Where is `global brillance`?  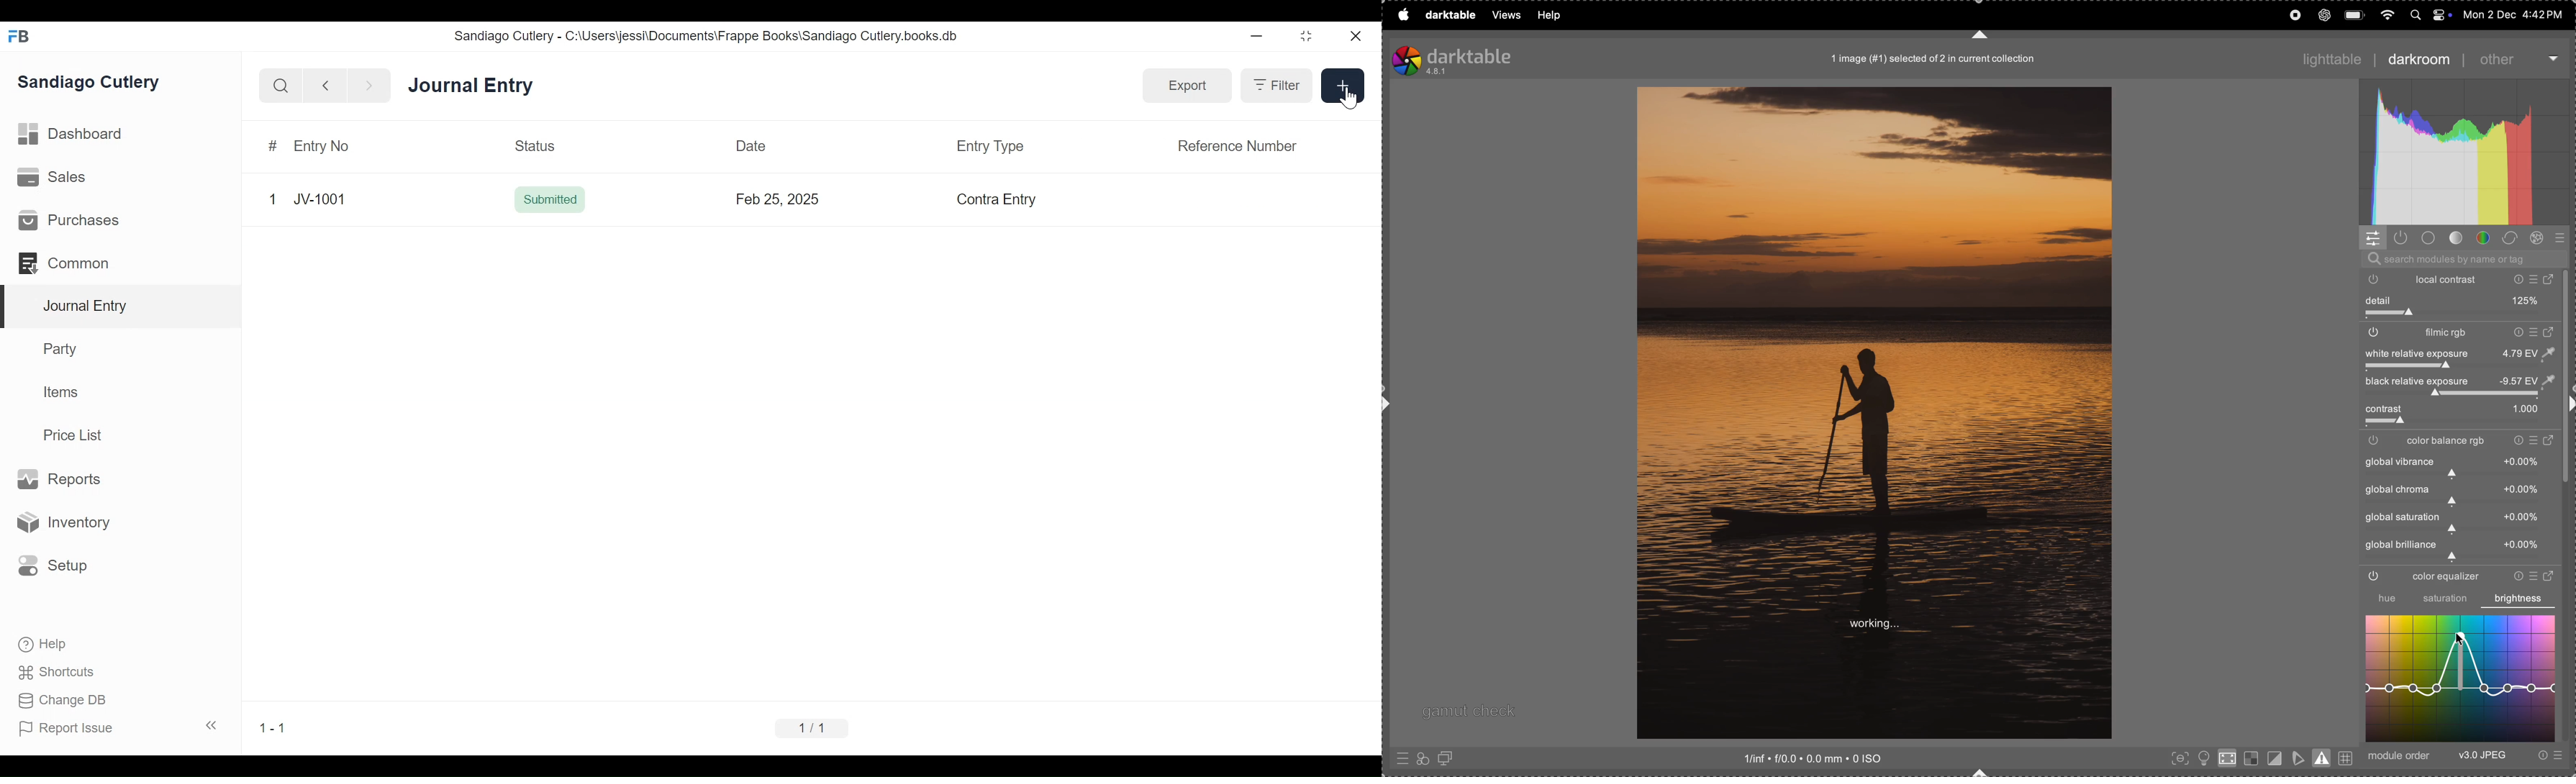
global brillance is located at coordinates (2455, 549).